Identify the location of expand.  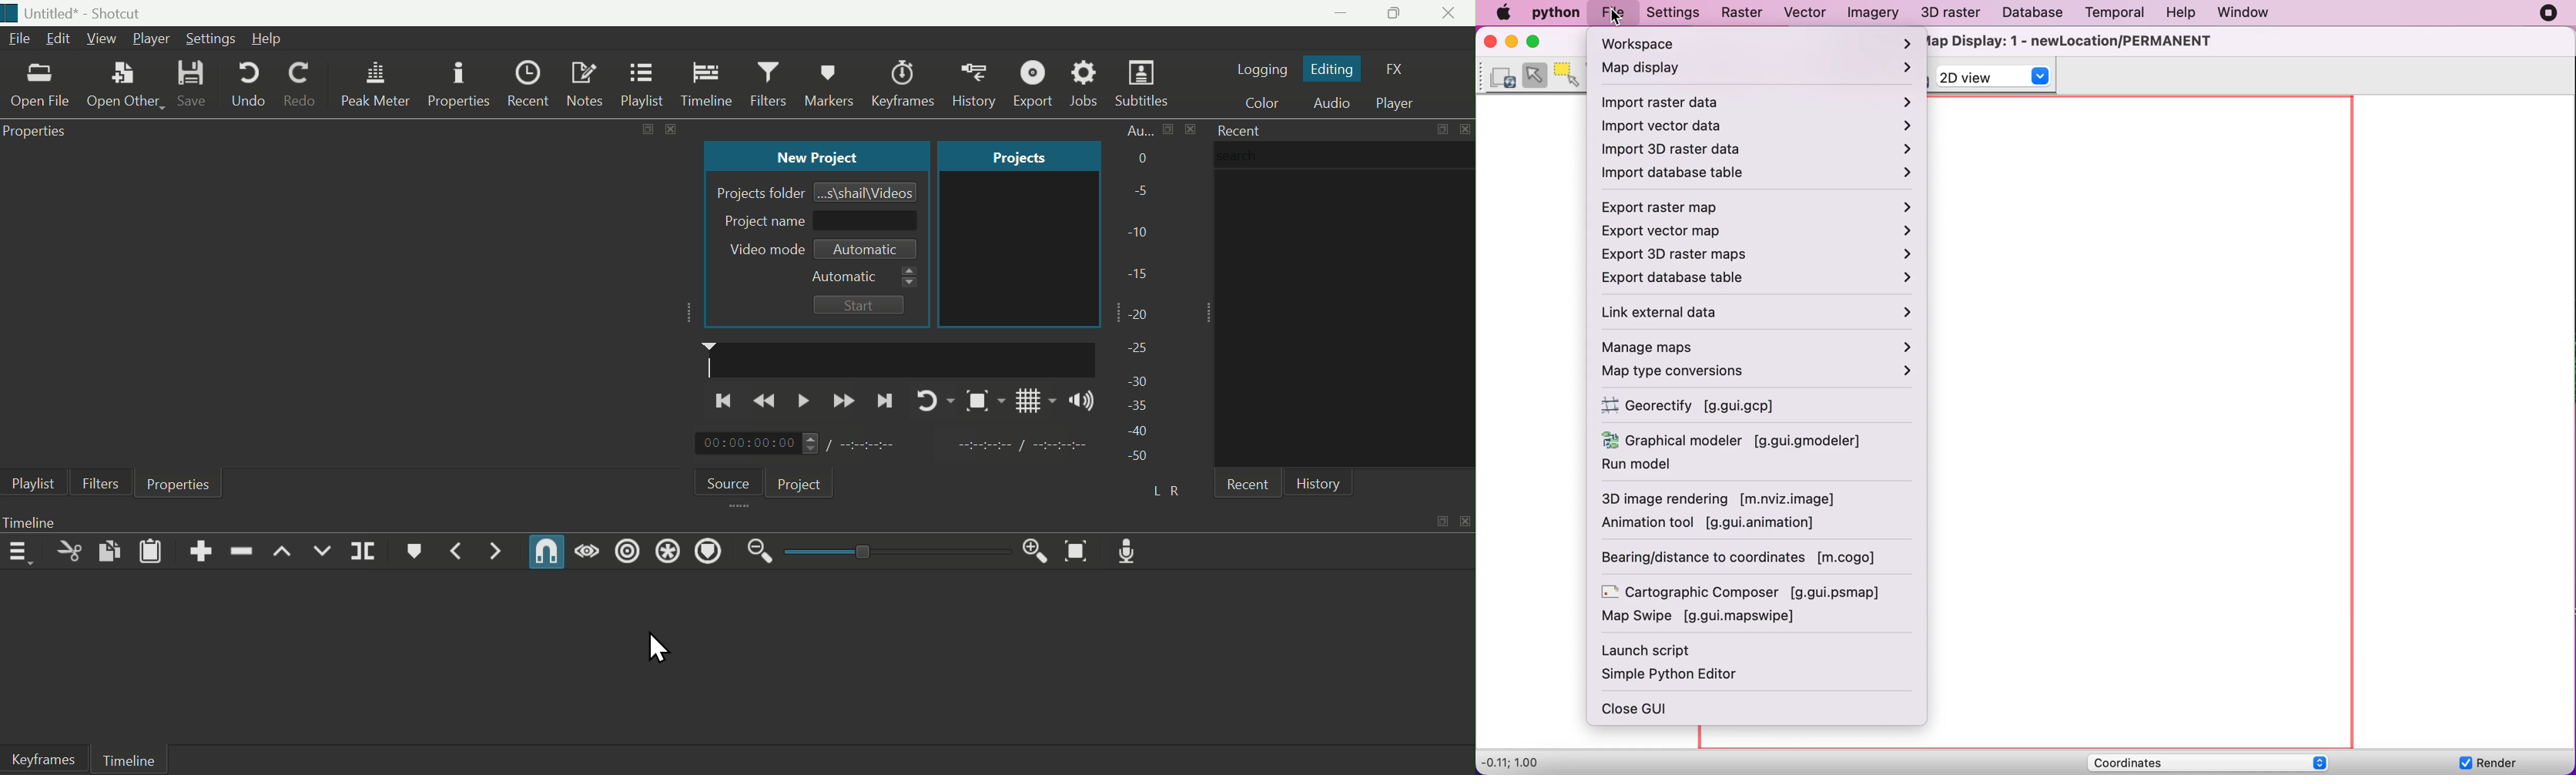
(1440, 522).